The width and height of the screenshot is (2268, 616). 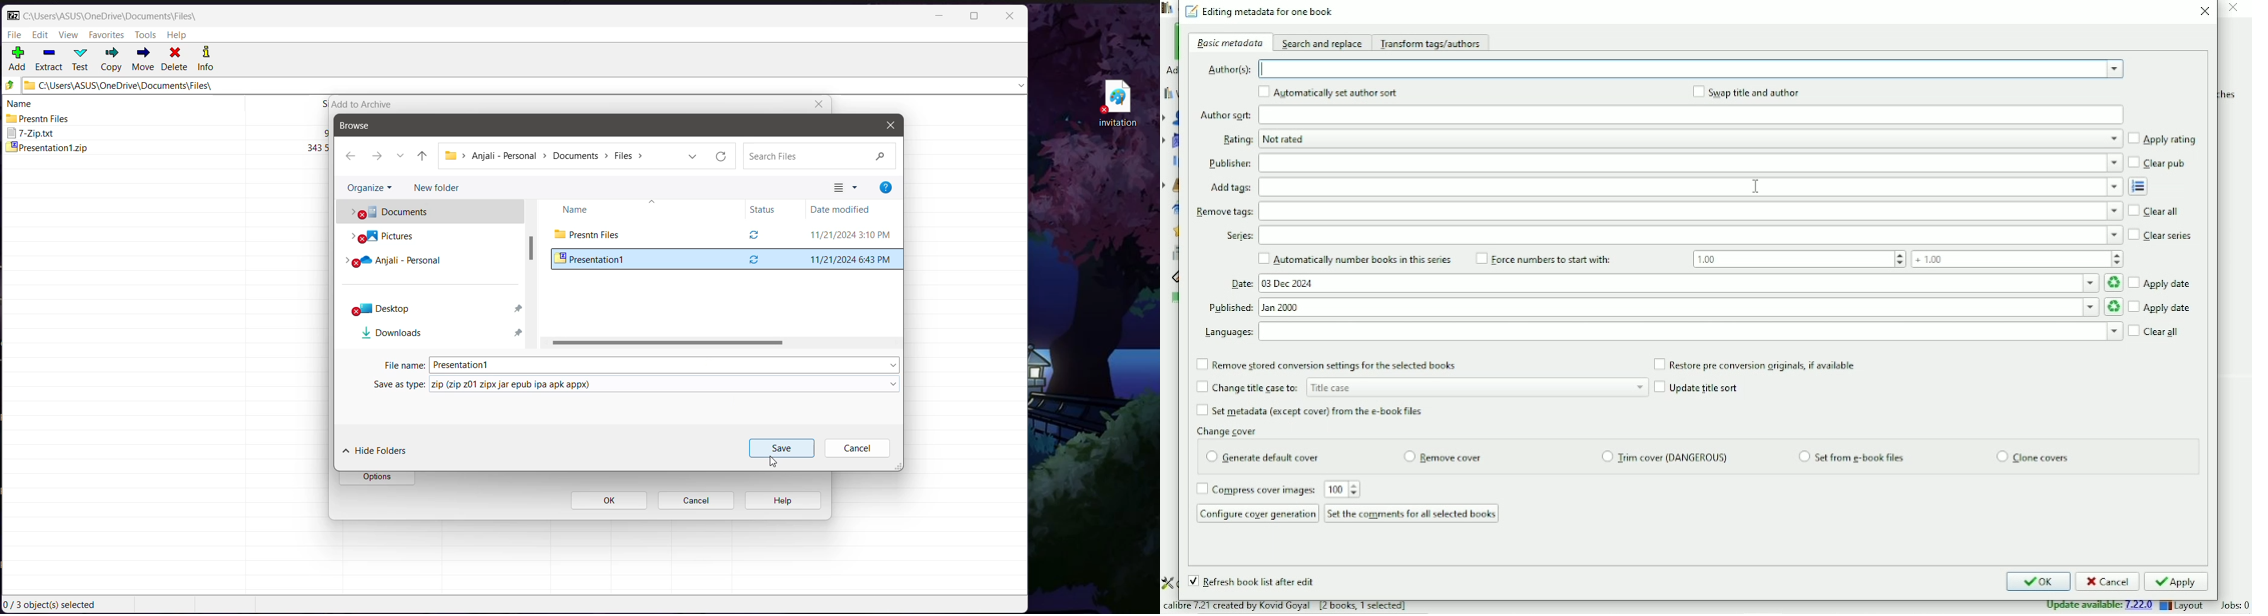 What do you see at coordinates (941, 16) in the screenshot?
I see `Minimize` at bounding box center [941, 16].